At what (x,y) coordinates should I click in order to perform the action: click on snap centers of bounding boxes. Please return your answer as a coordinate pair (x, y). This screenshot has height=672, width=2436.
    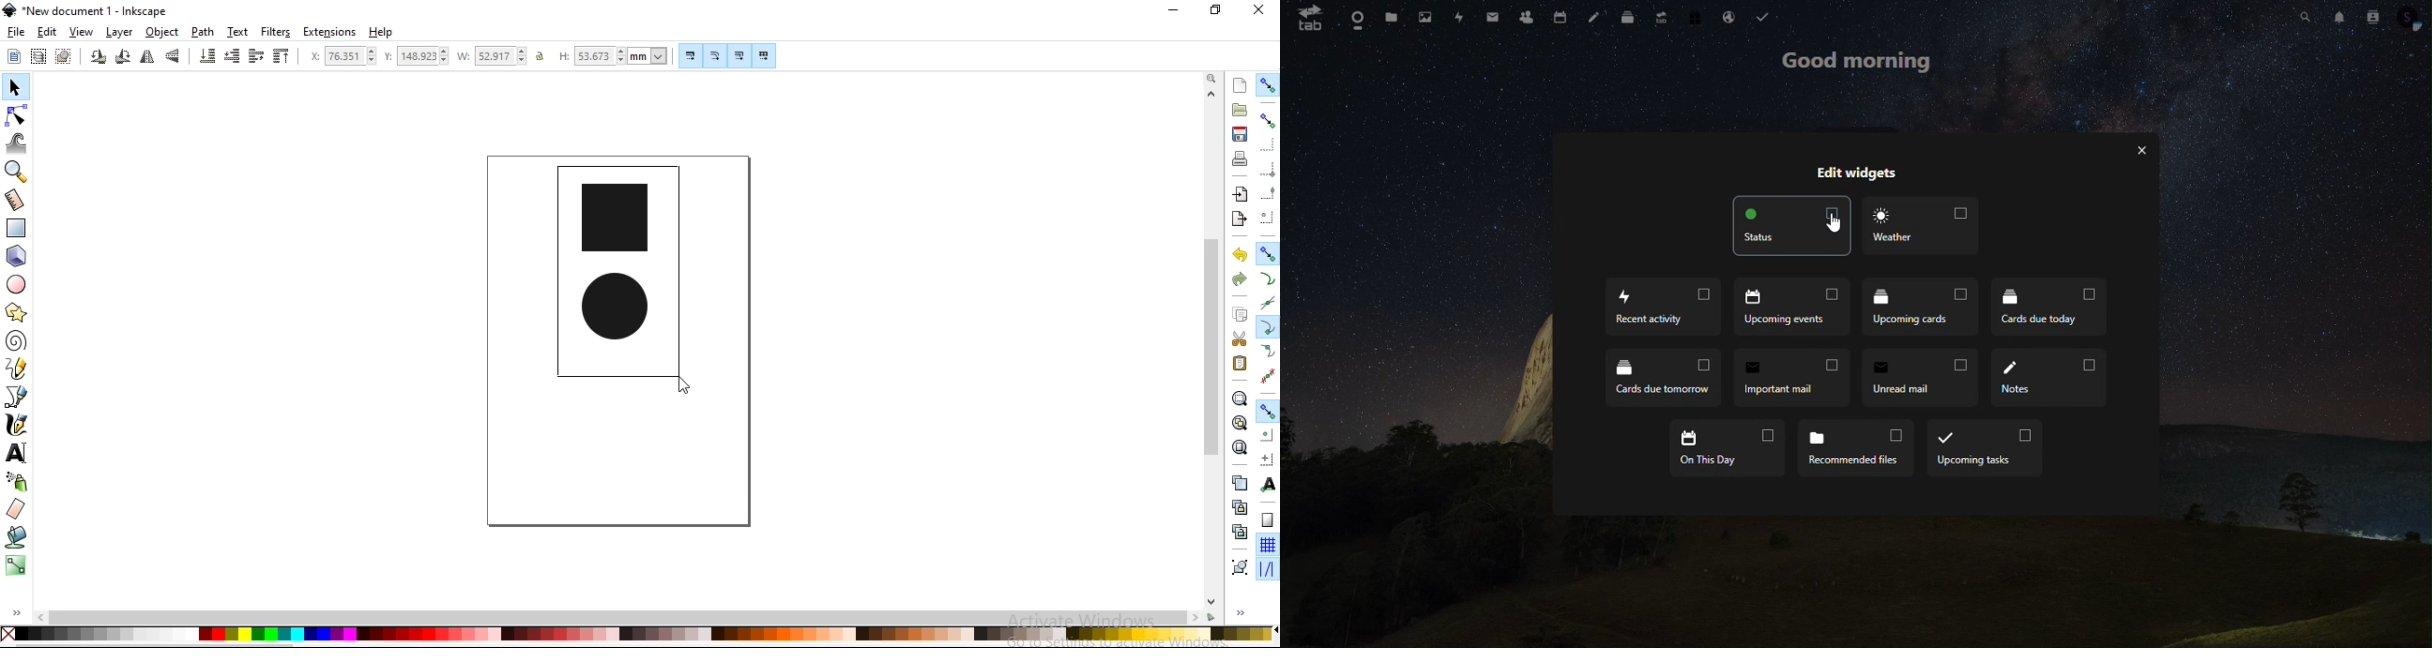
    Looking at the image, I should click on (1265, 216).